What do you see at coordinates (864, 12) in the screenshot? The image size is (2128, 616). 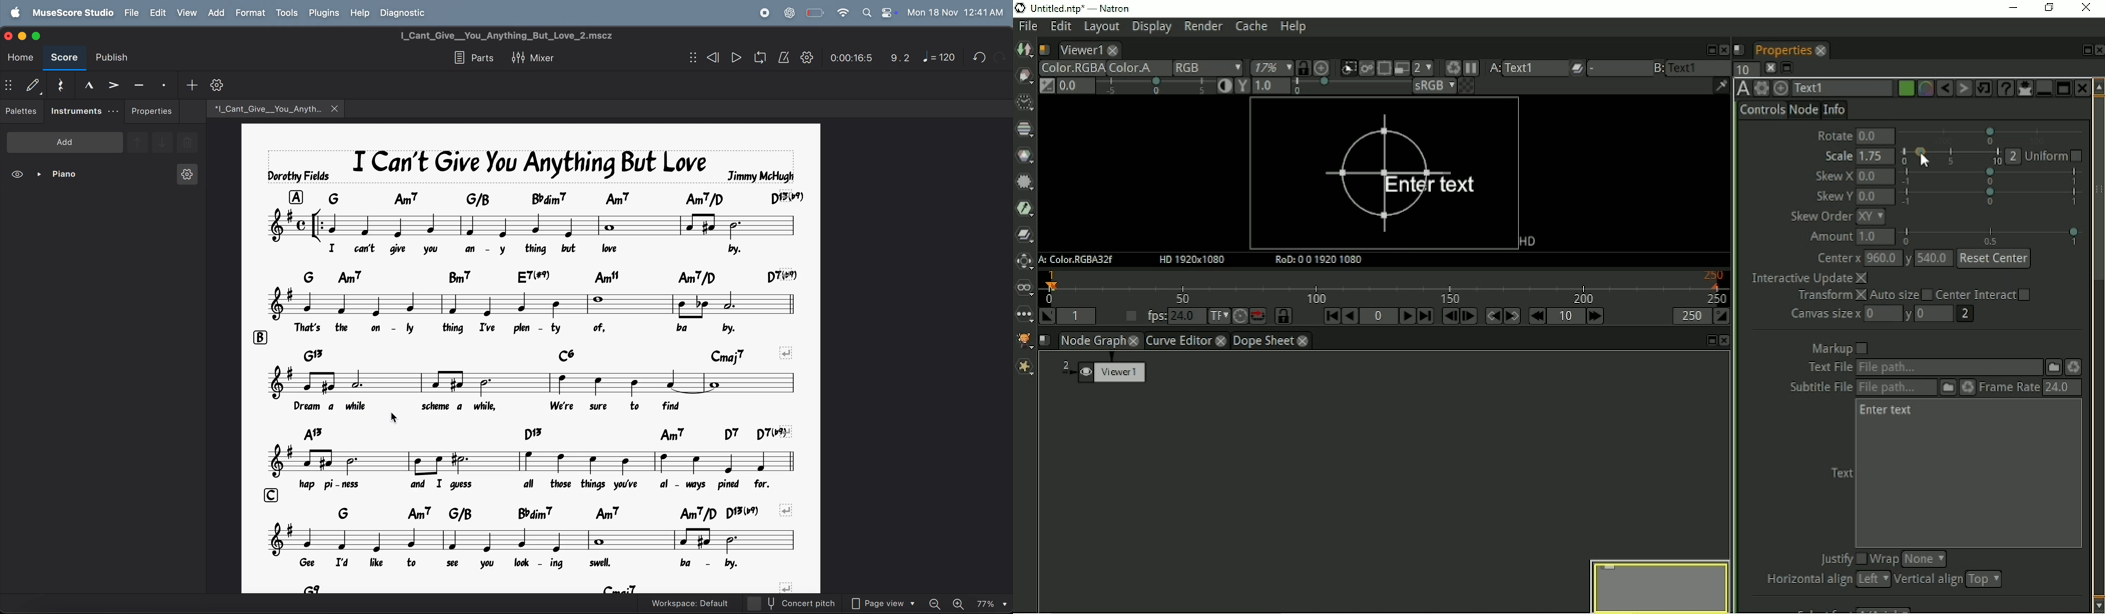 I see `search` at bounding box center [864, 12].